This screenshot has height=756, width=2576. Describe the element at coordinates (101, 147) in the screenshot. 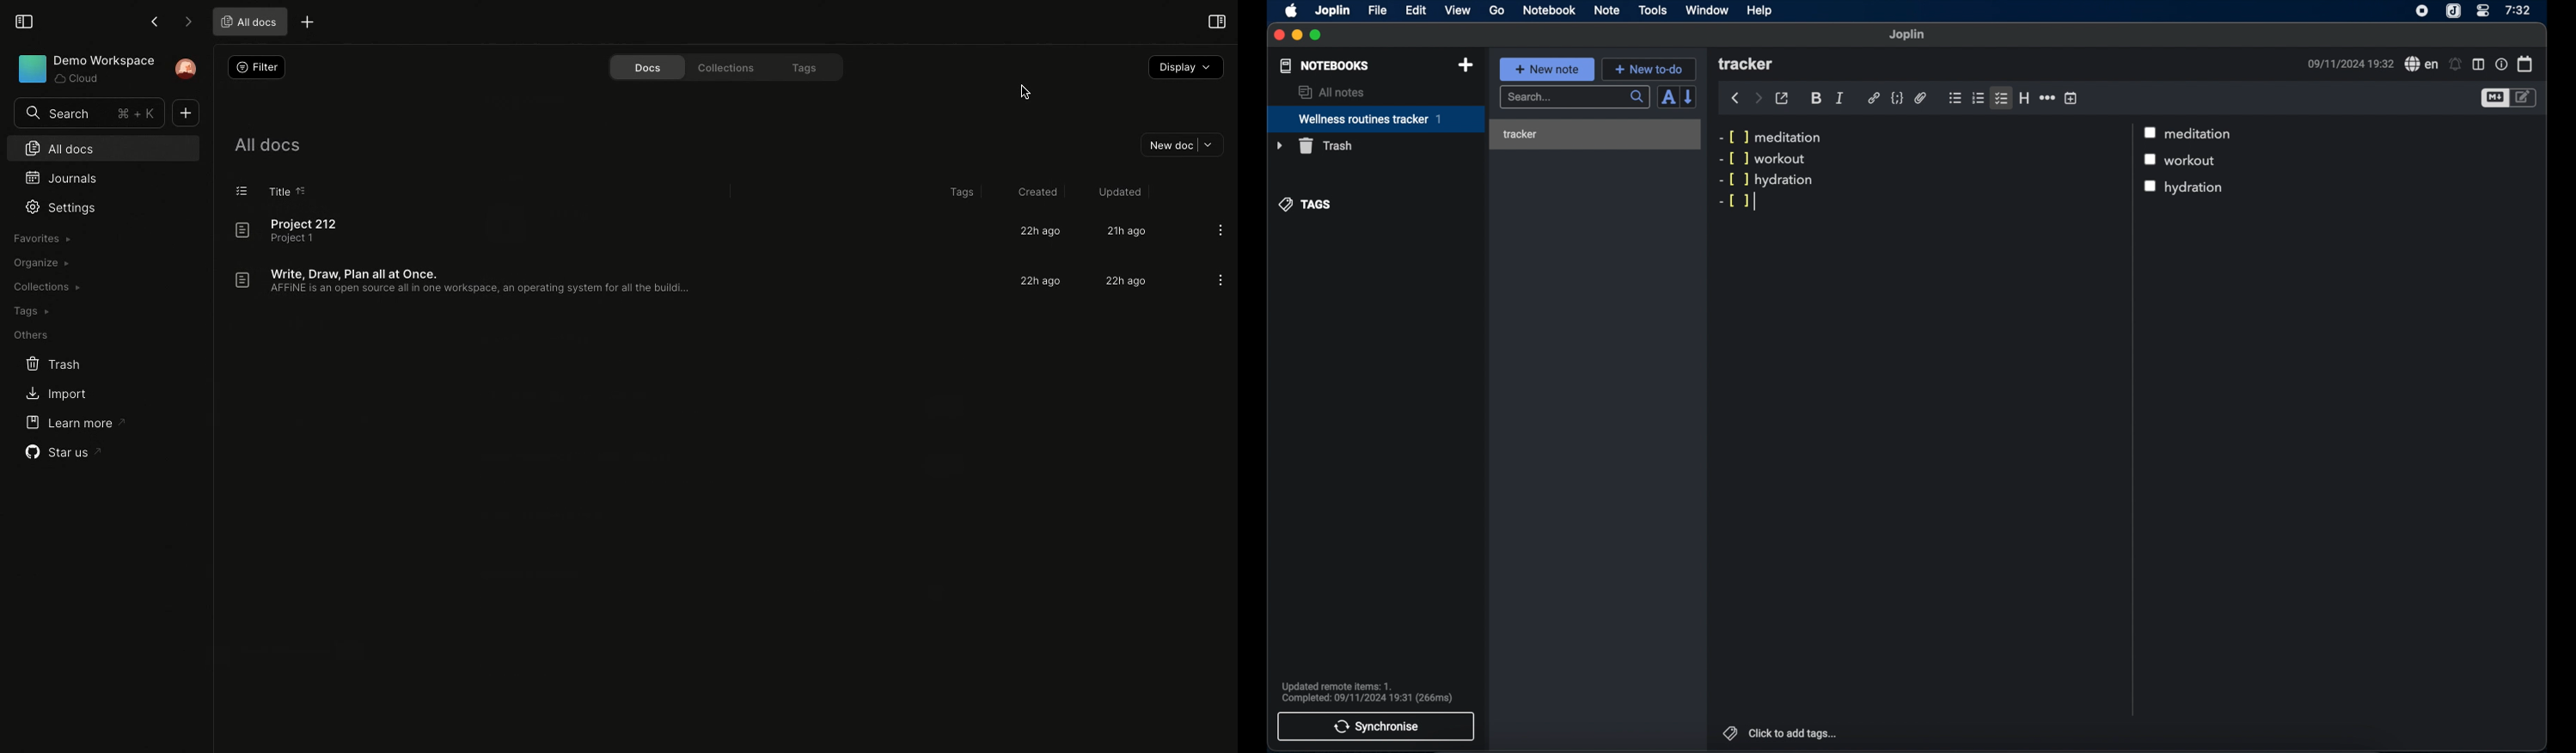

I see `All docs` at that location.